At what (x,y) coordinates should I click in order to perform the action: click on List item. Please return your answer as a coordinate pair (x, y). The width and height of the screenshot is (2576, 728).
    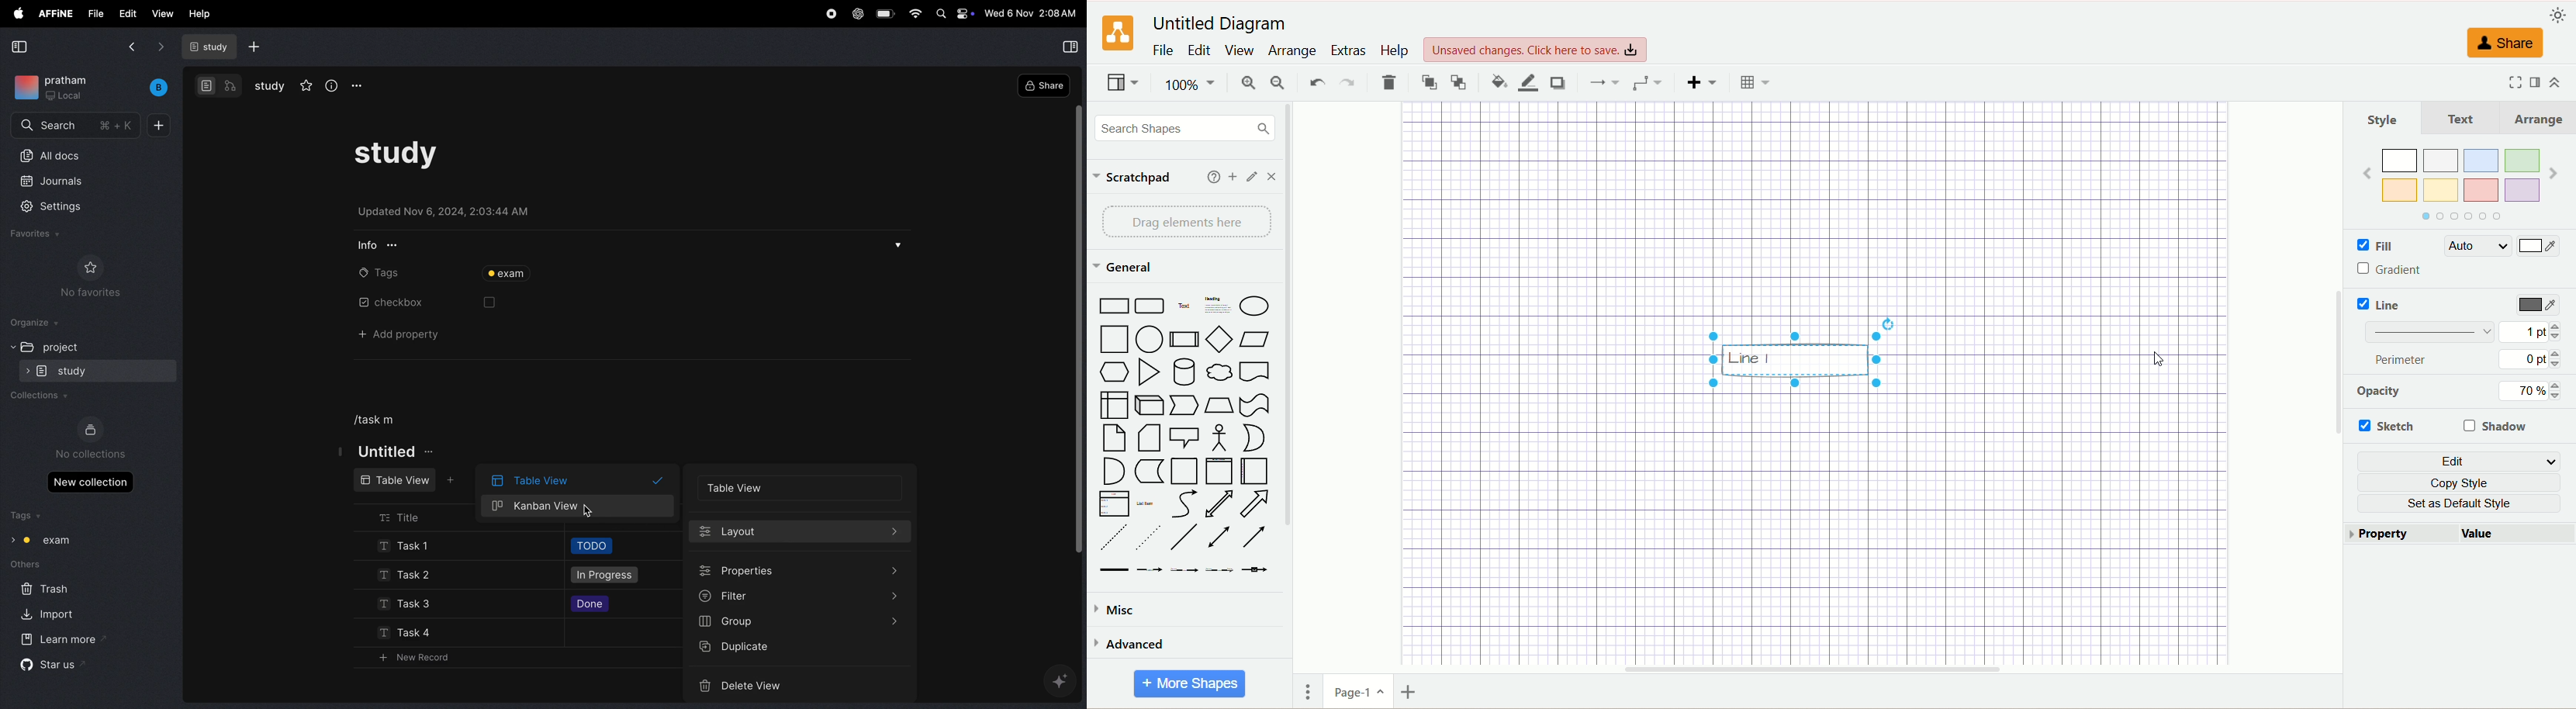
    Looking at the image, I should click on (1146, 503).